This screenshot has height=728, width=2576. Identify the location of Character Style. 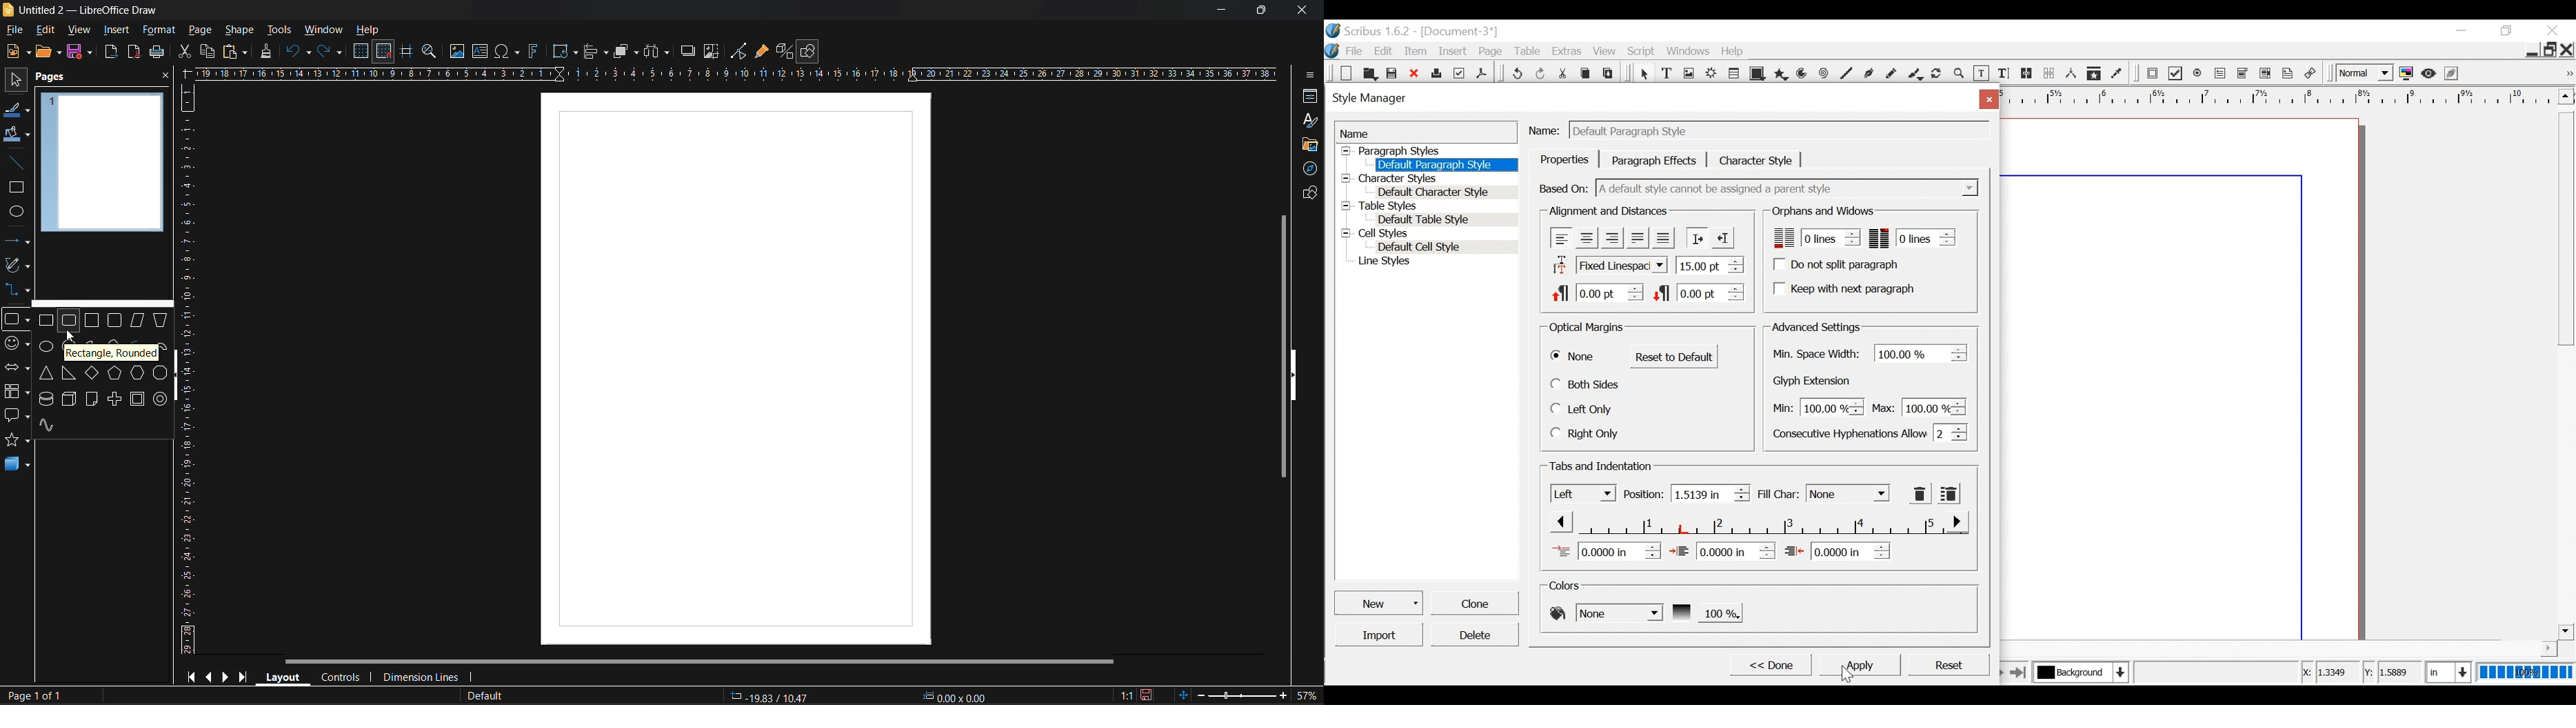
(1756, 160).